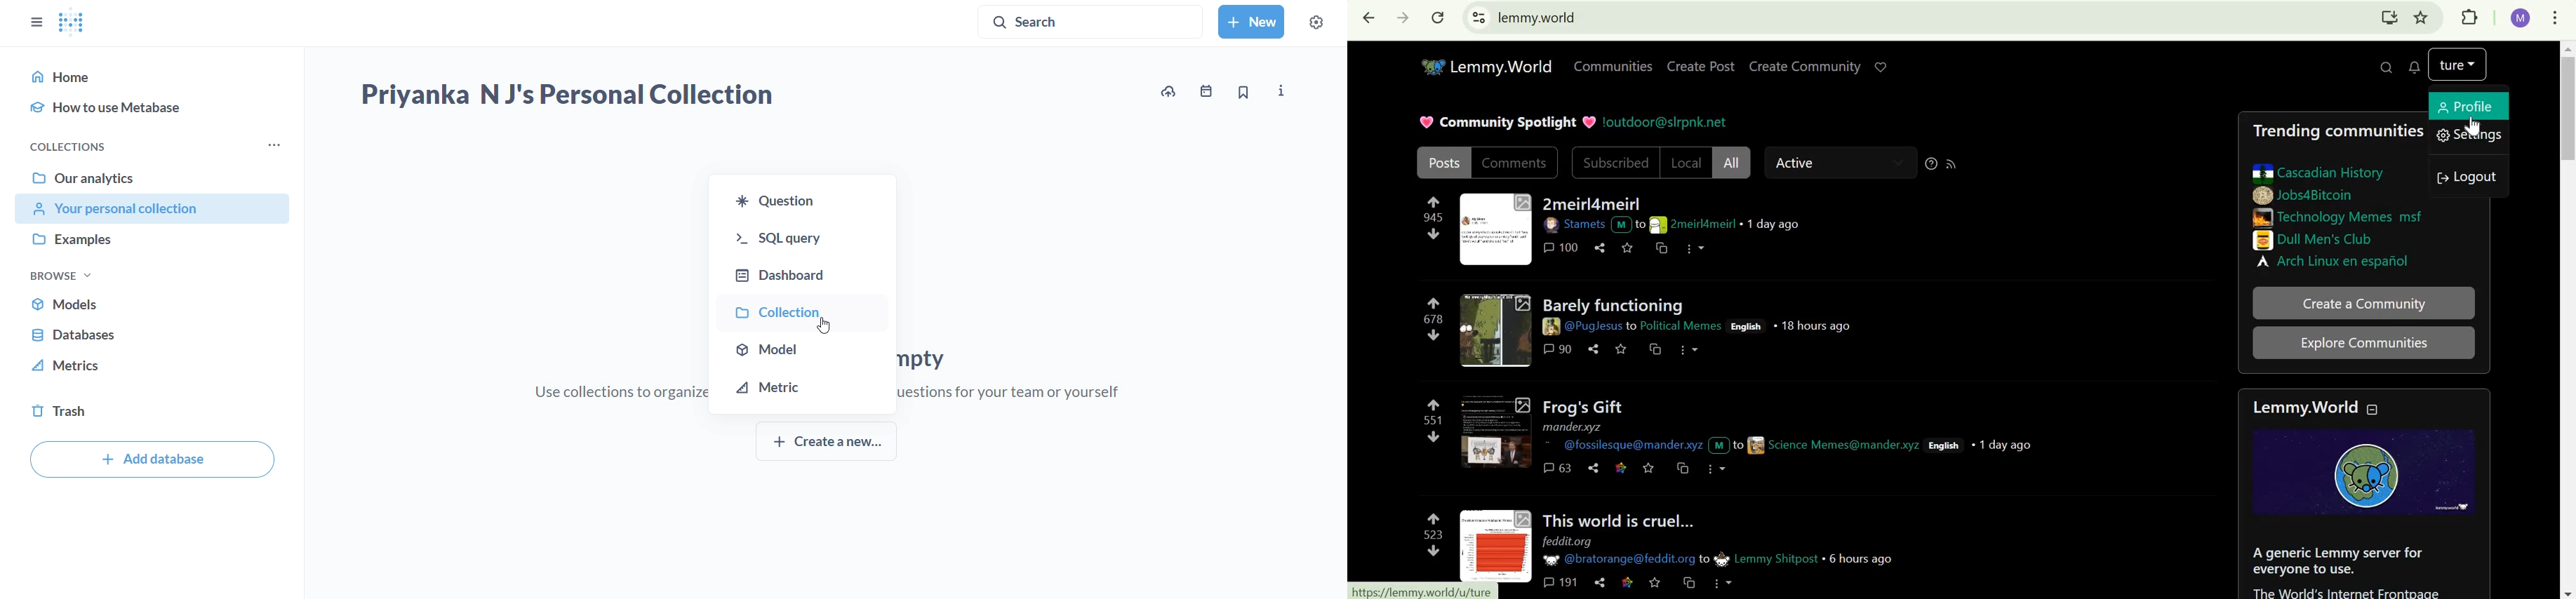 This screenshot has height=616, width=2576. What do you see at coordinates (1665, 120) in the screenshot?
I see `!outdoor@slrpnk.net` at bounding box center [1665, 120].